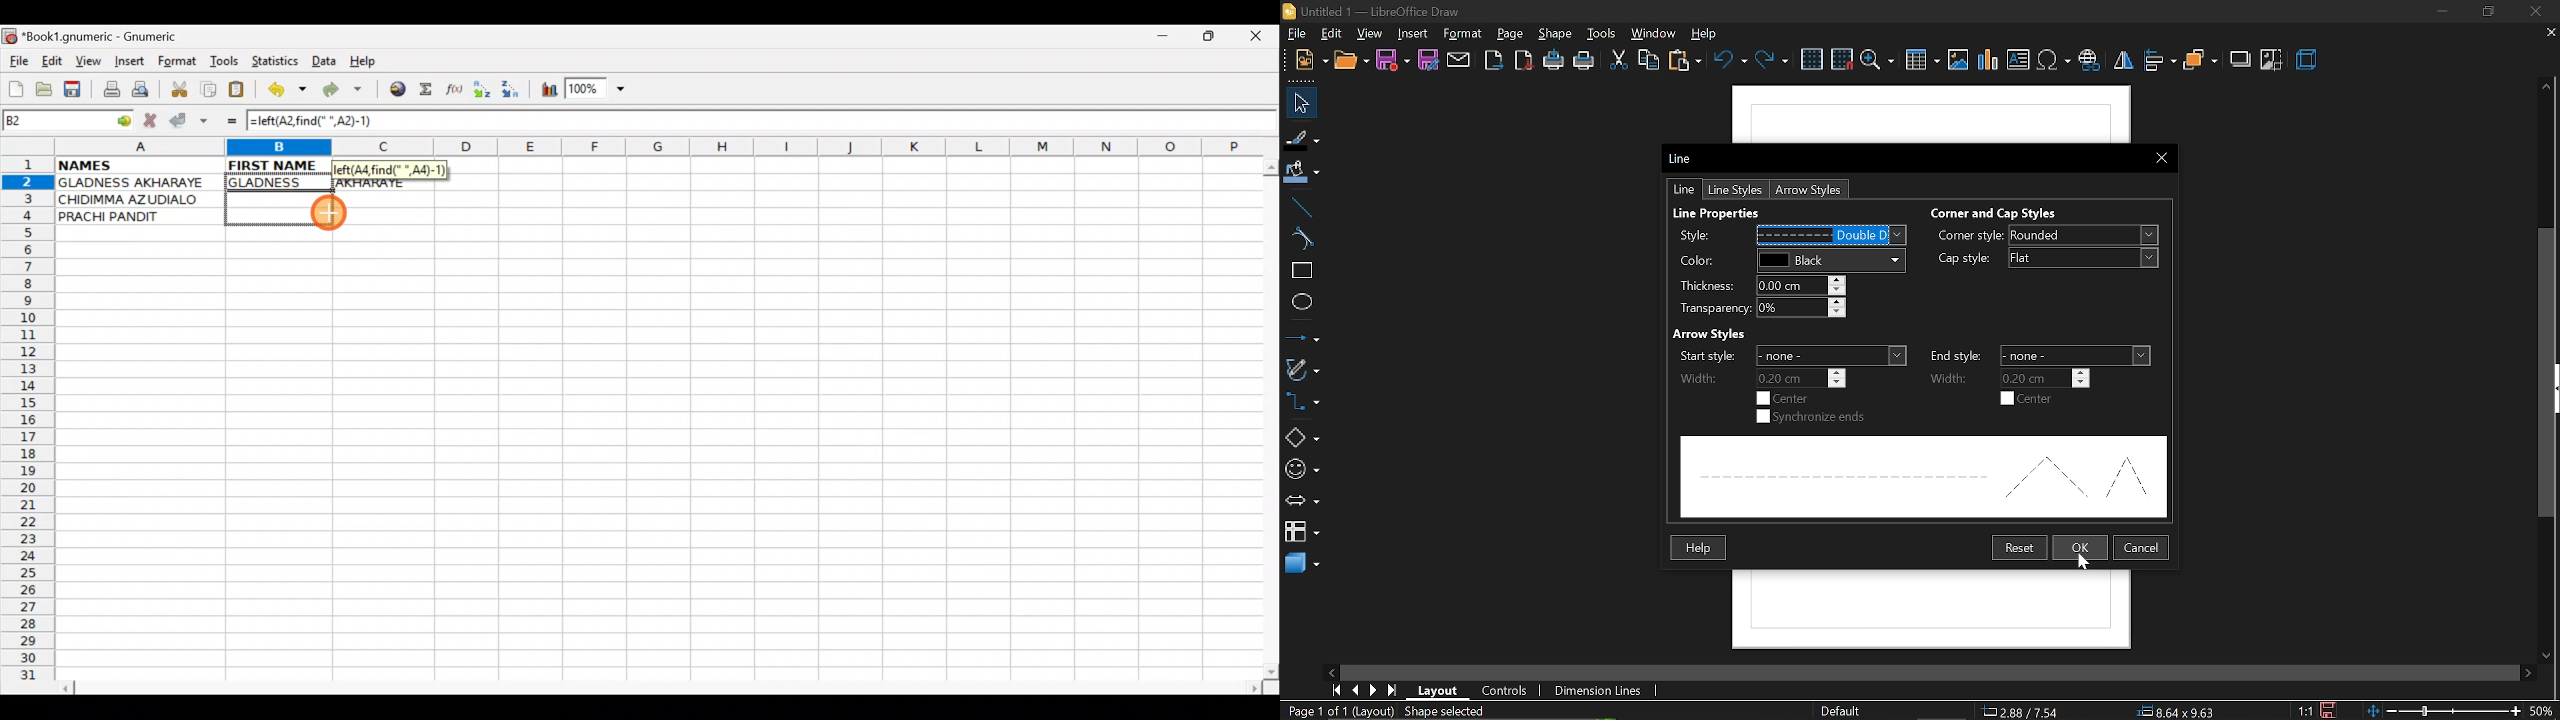 The height and width of the screenshot is (728, 2576). What do you see at coordinates (275, 183) in the screenshot?
I see `GLADNESS` at bounding box center [275, 183].